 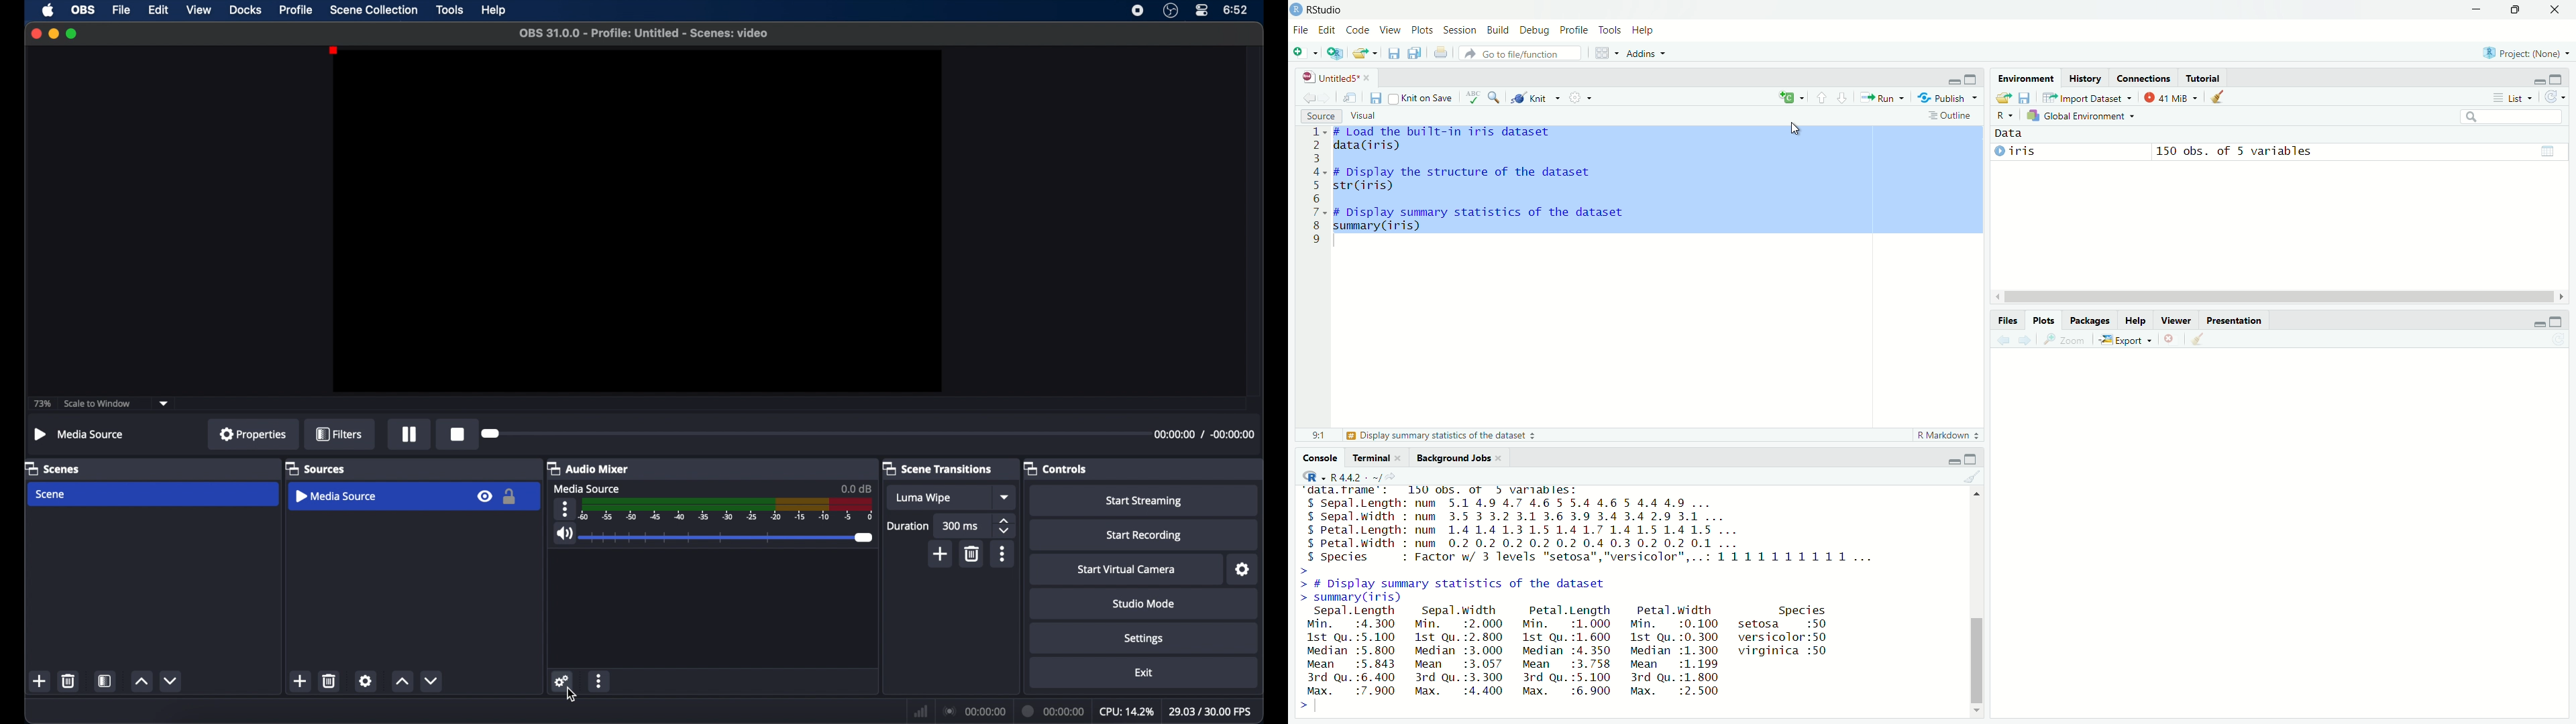 What do you see at coordinates (97, 404) in the screenshot?
I see `scale to window` at bounding box center [97, 404].